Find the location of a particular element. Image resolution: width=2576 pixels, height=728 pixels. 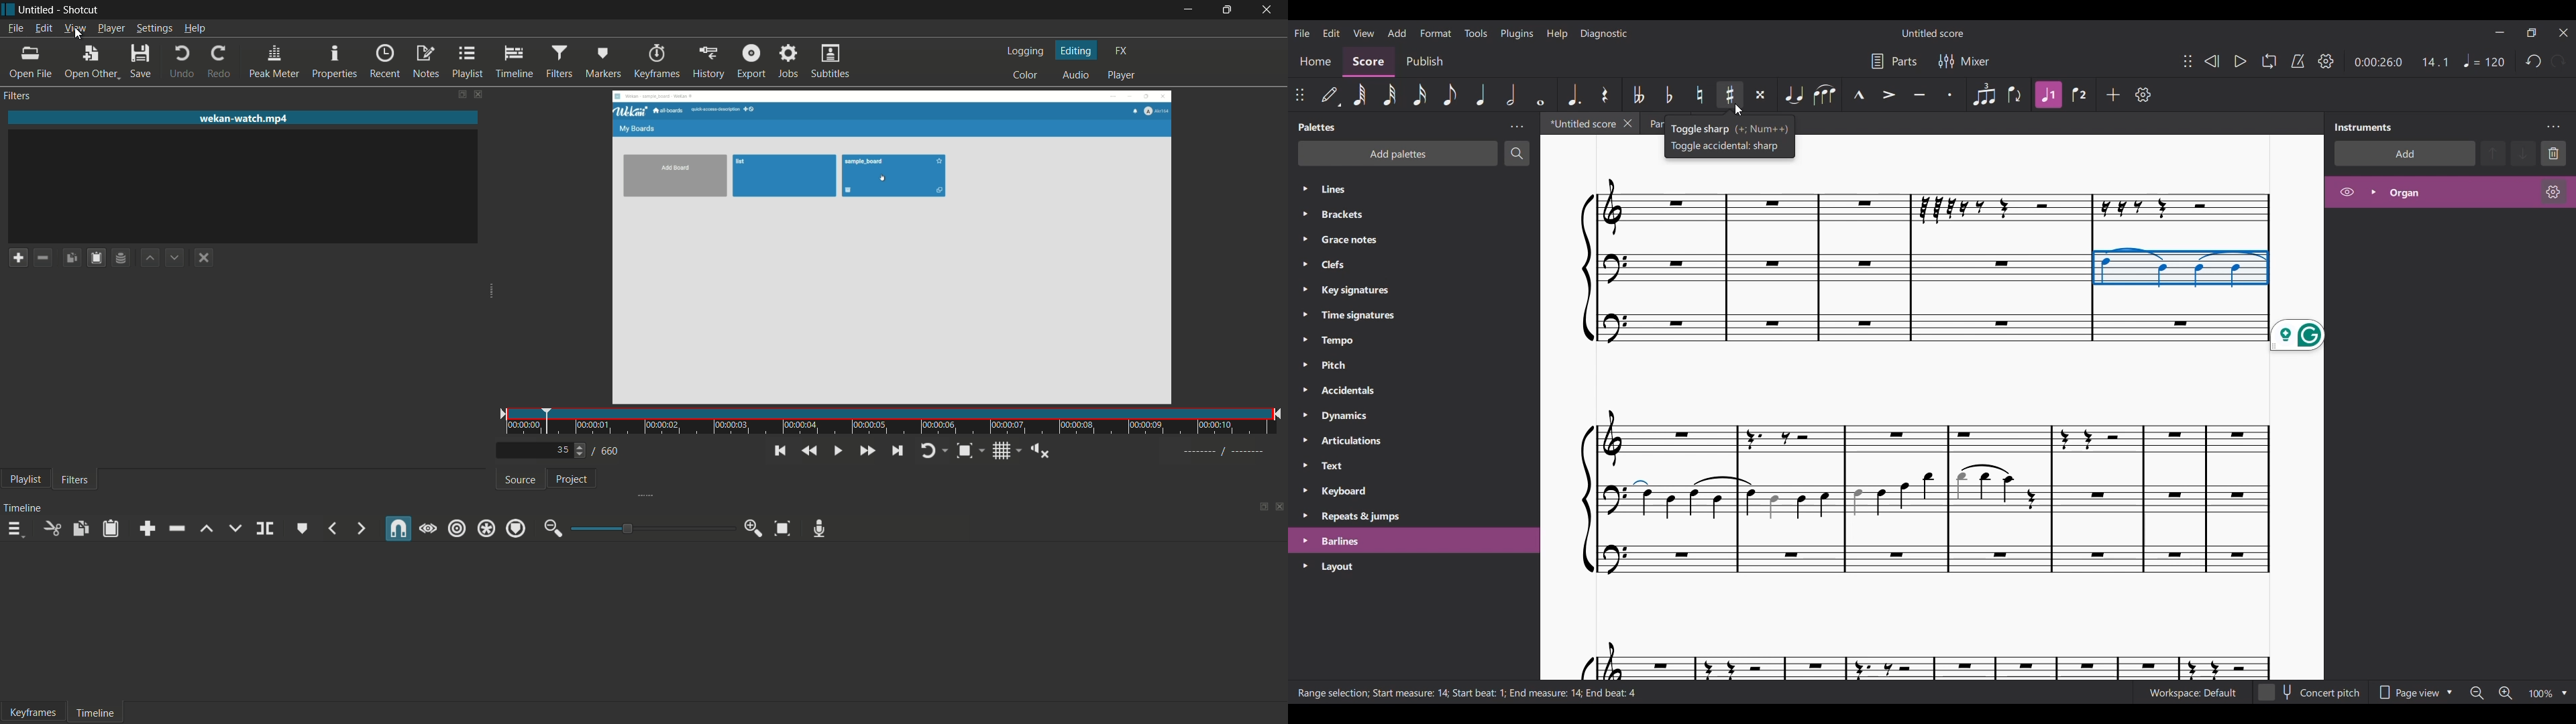

view menu is located at coordinates (74, 28).